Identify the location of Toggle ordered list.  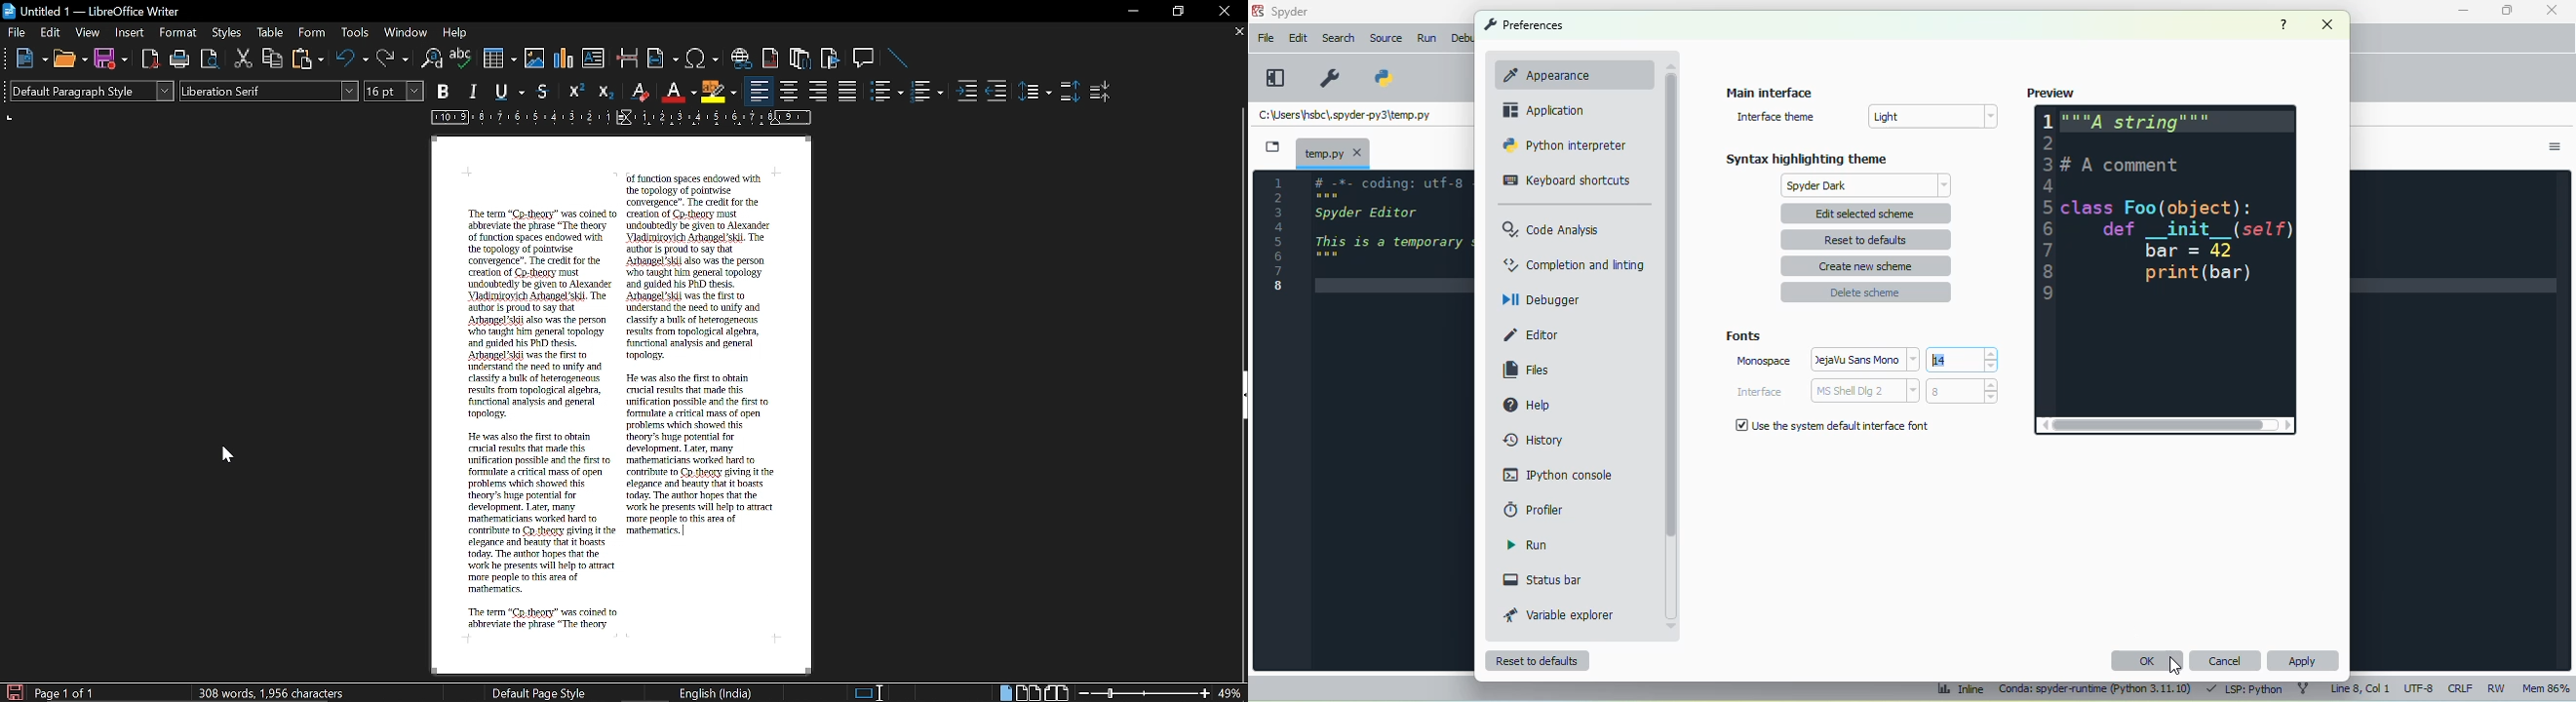
(927, 91).